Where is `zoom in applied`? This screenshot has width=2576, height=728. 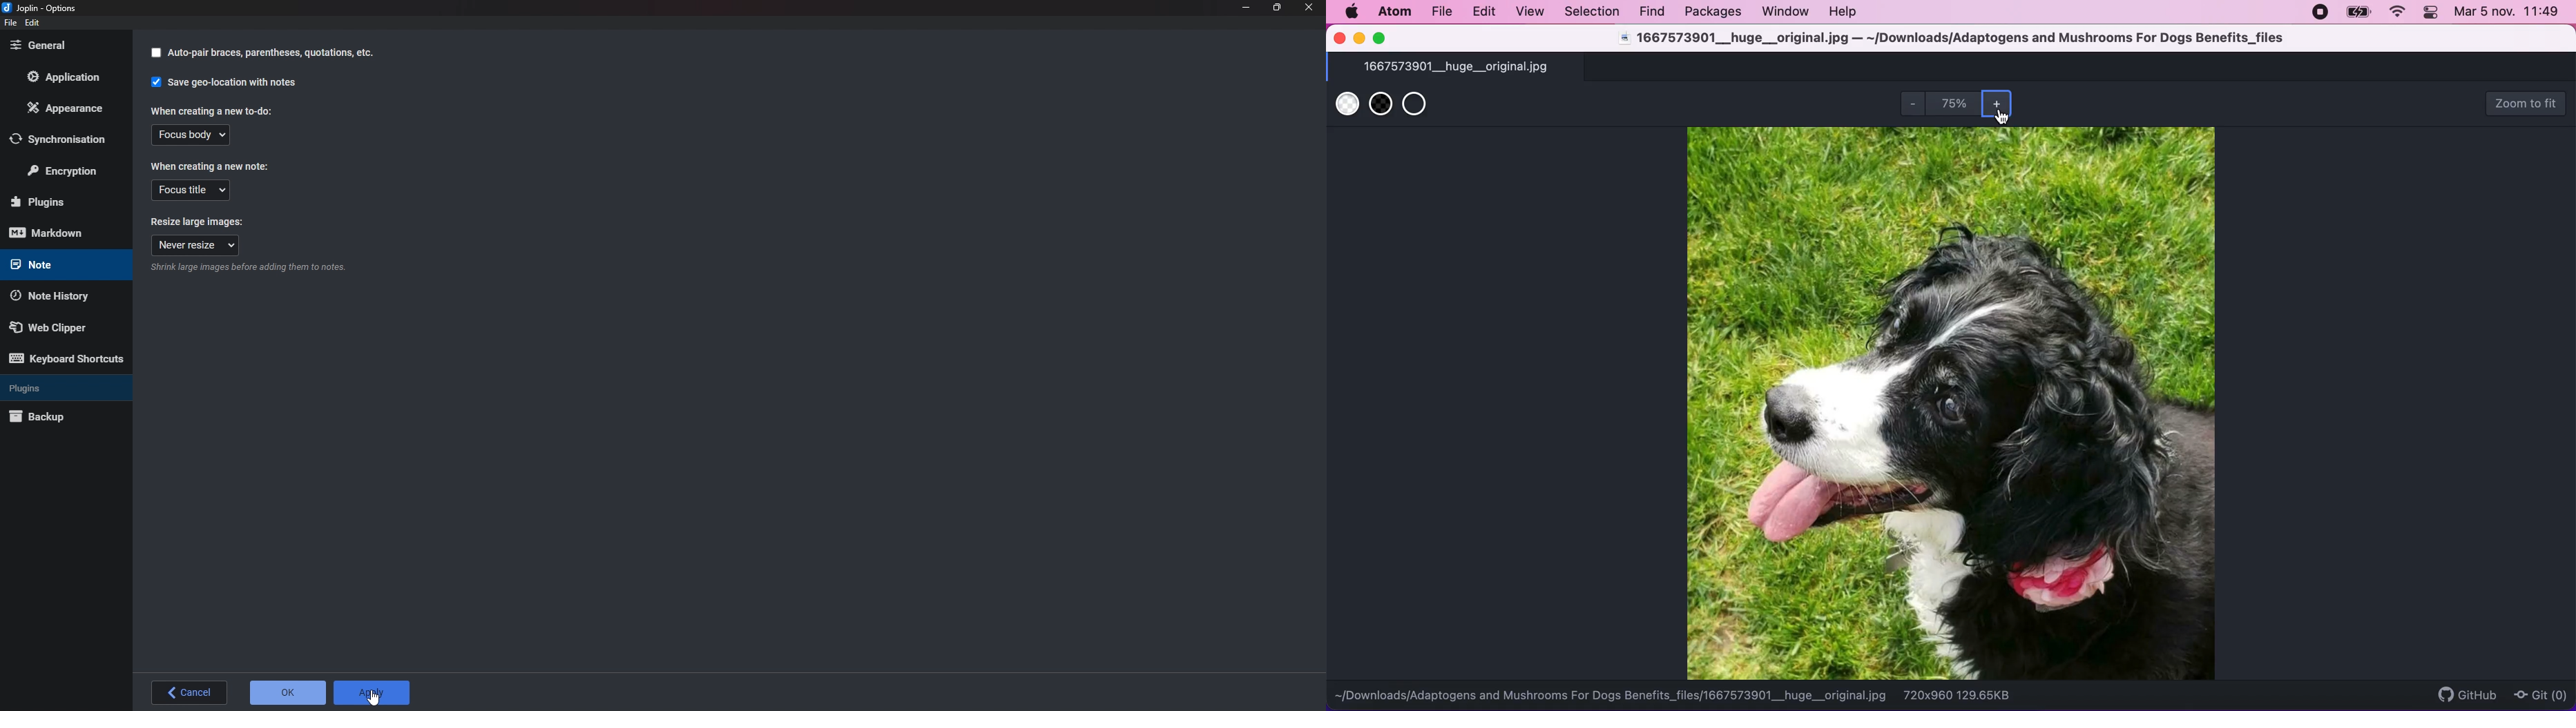
zoom in applied is located at coordinates (1954, 404).